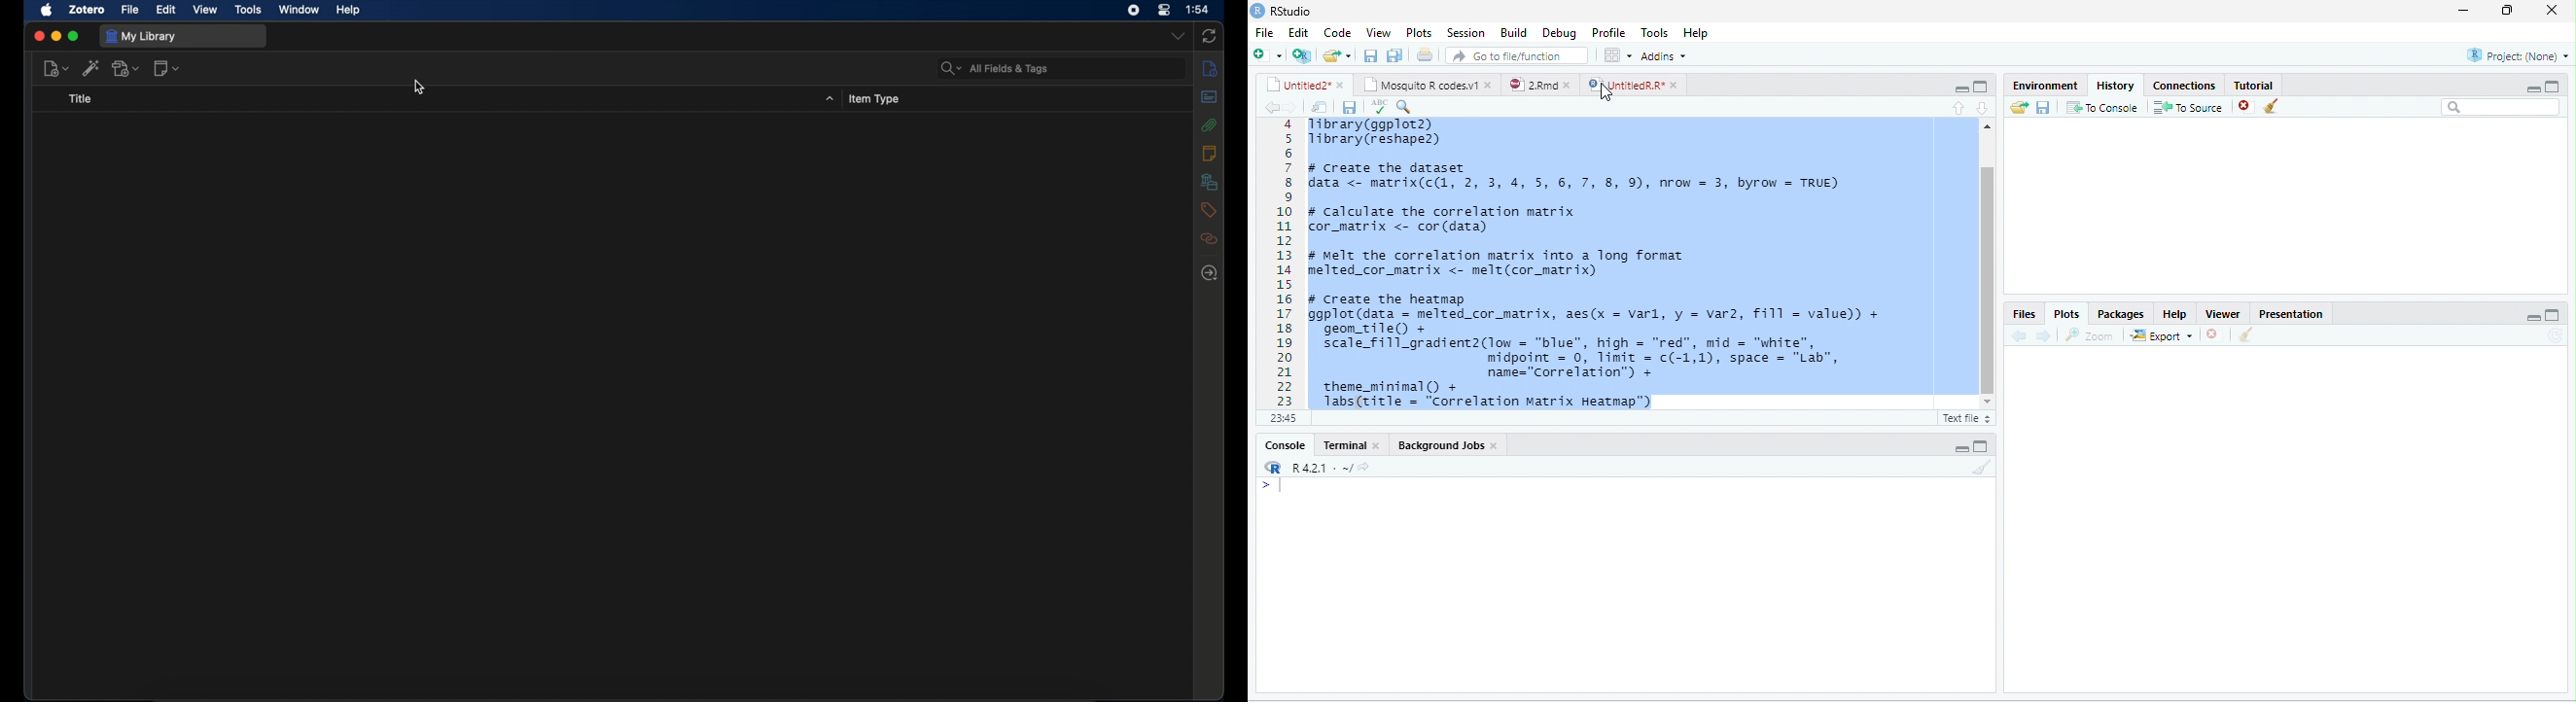 The image size is (2576, 728). Describe the element at coordinates (2221, 311) in the screenshot. I see `viewer` at that location.